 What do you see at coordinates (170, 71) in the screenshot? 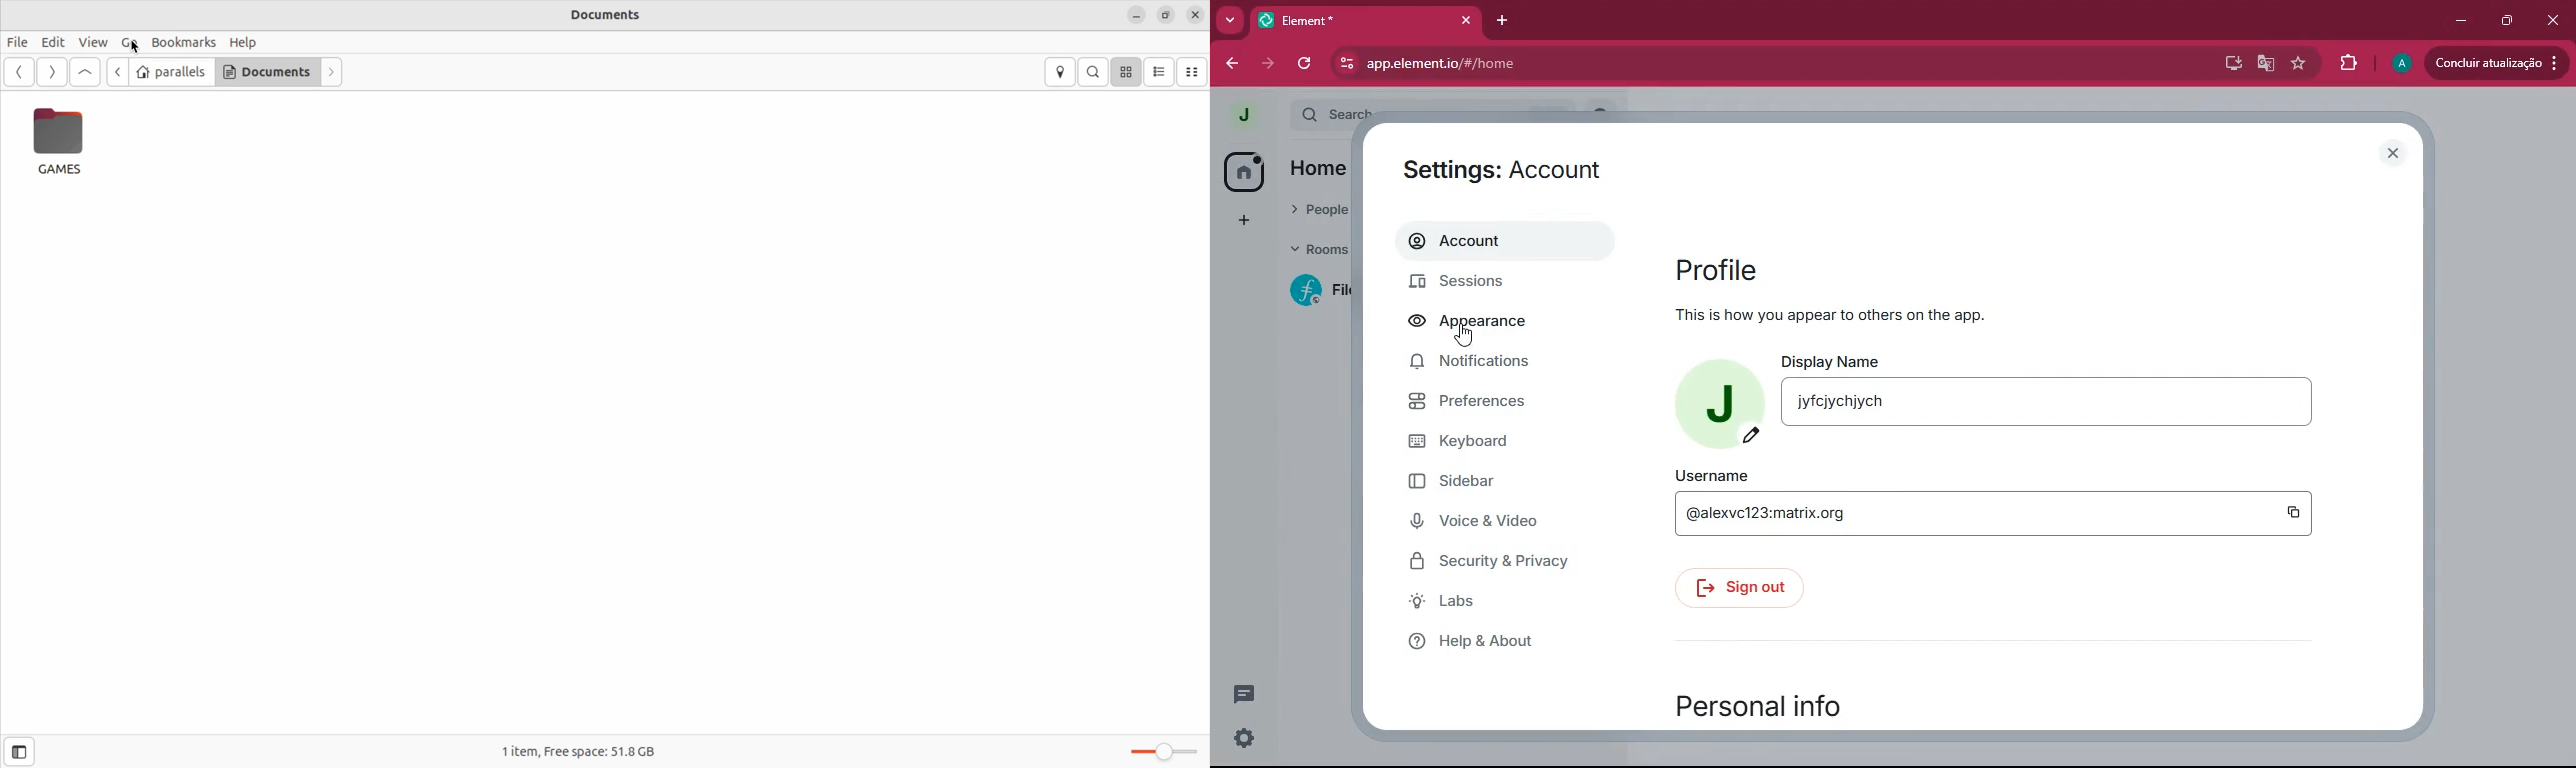
I see `parallels` at bounding box center [170, 71].